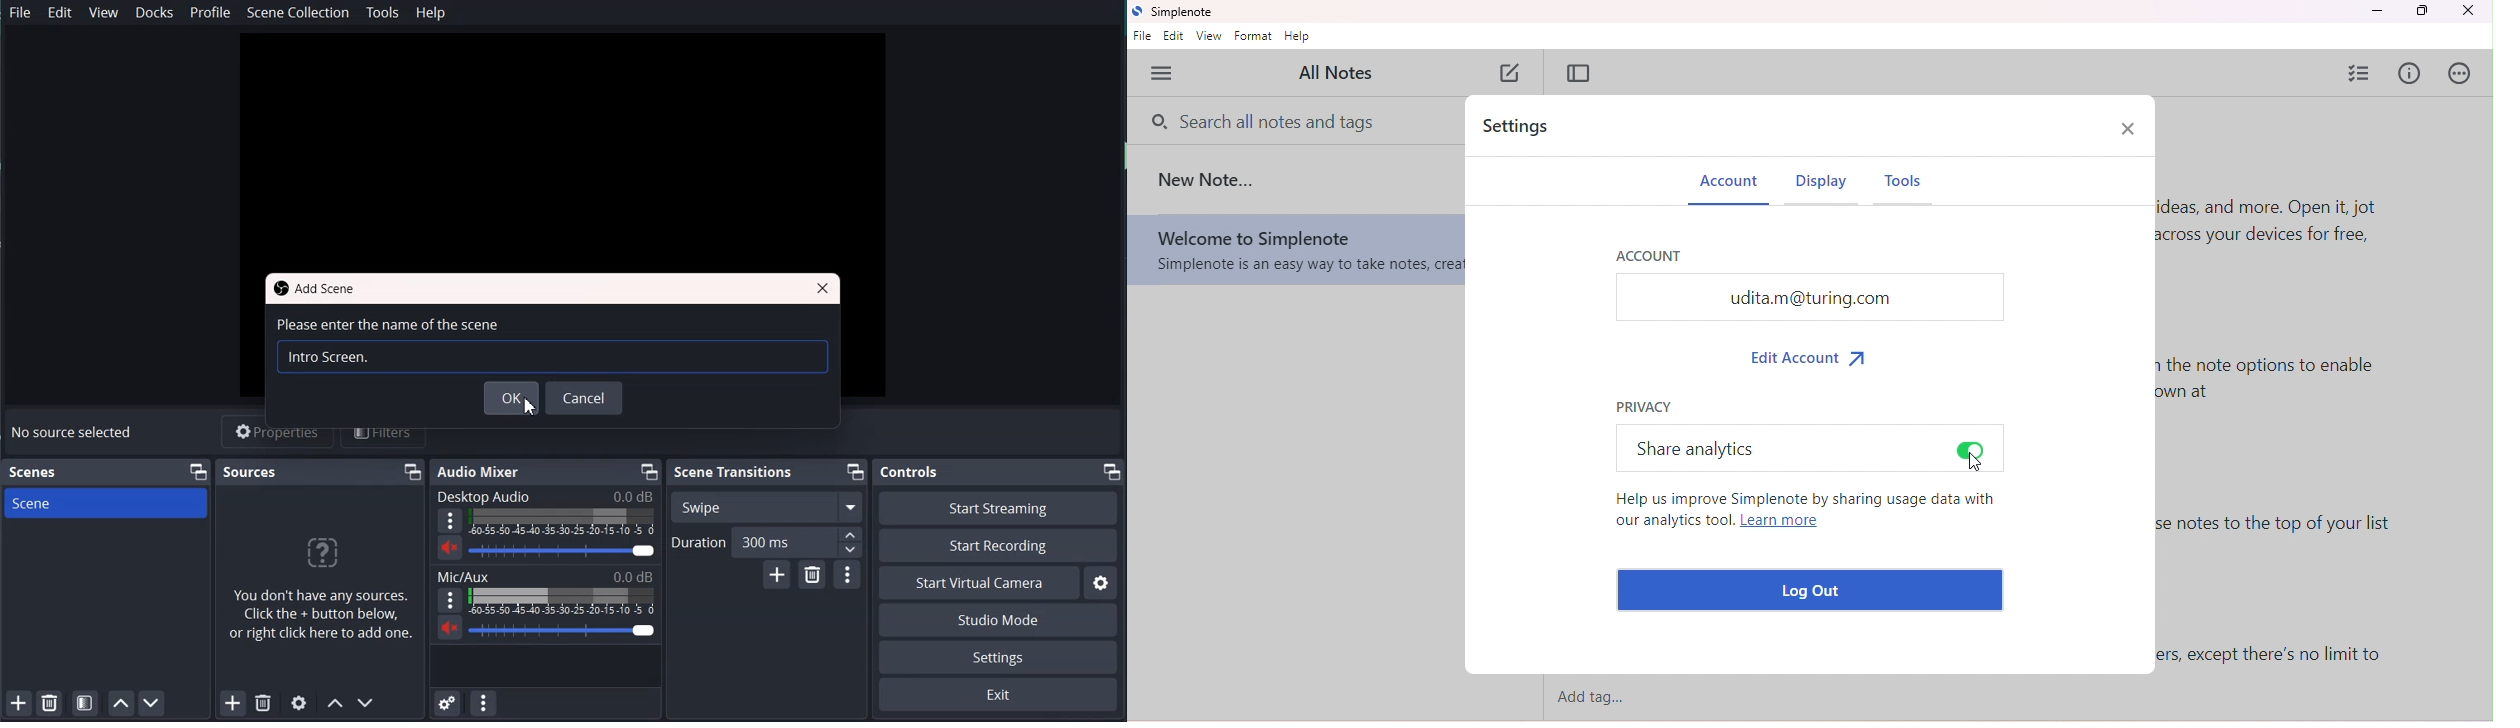 This screenshot has width=2520, height=728. Describe the element at coordinates (1253, 36) in the screenshot. I see `format` at that location.